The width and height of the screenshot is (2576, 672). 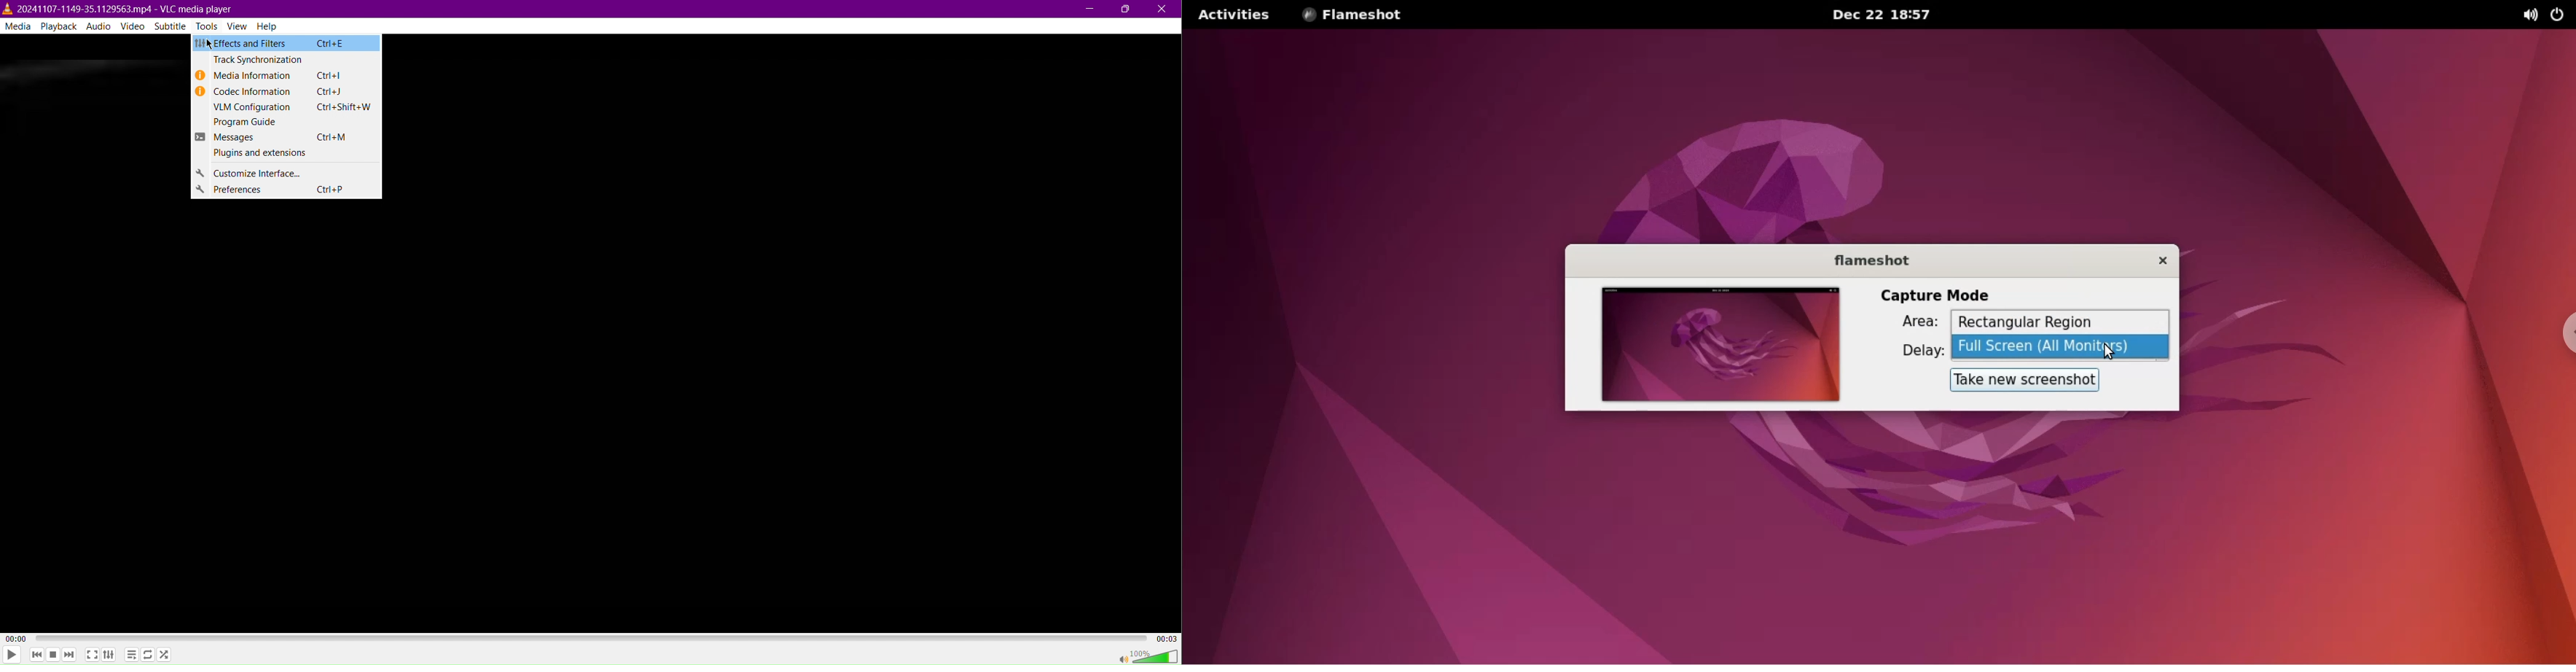 What do you see at coordinates (12, 655) in the screenshot?
I see `Play` at bounding box center [12, 655].